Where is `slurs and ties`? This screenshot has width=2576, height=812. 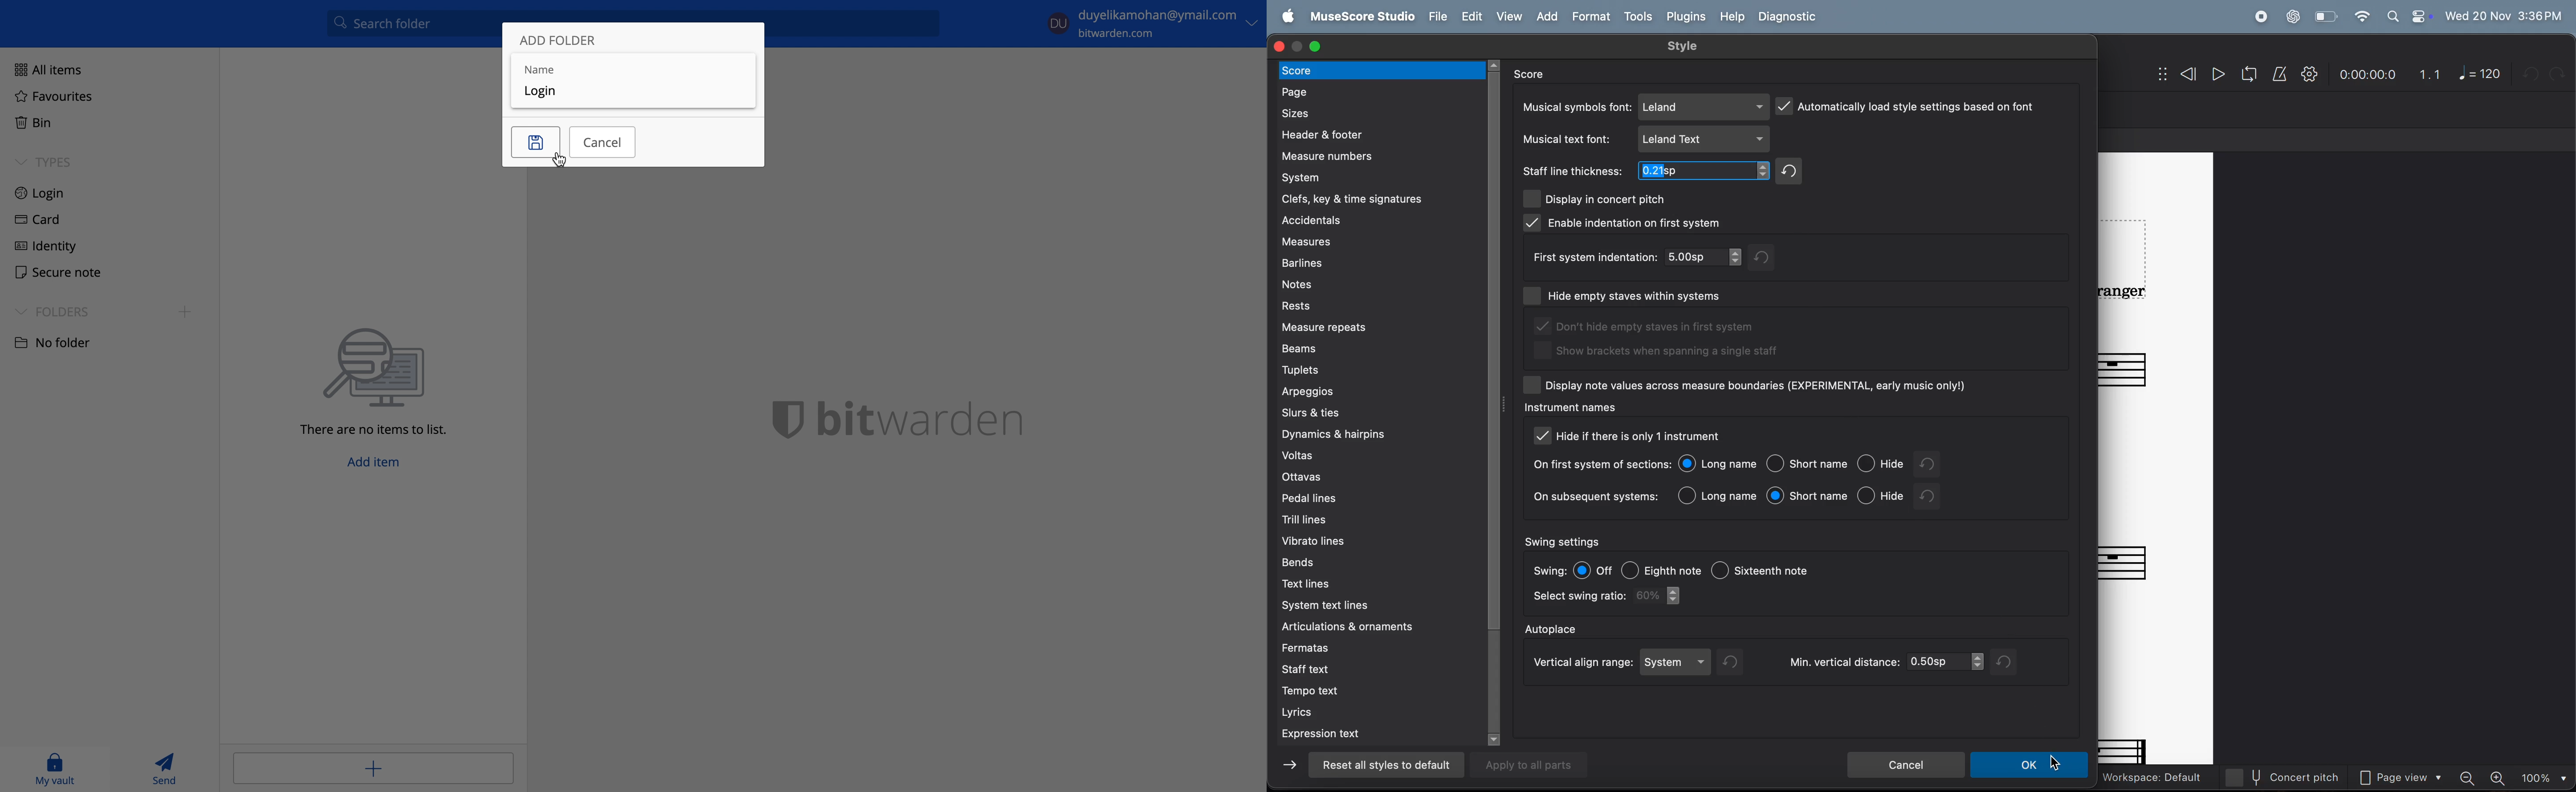
slurs and ties is located at coordinates (1375, 413).